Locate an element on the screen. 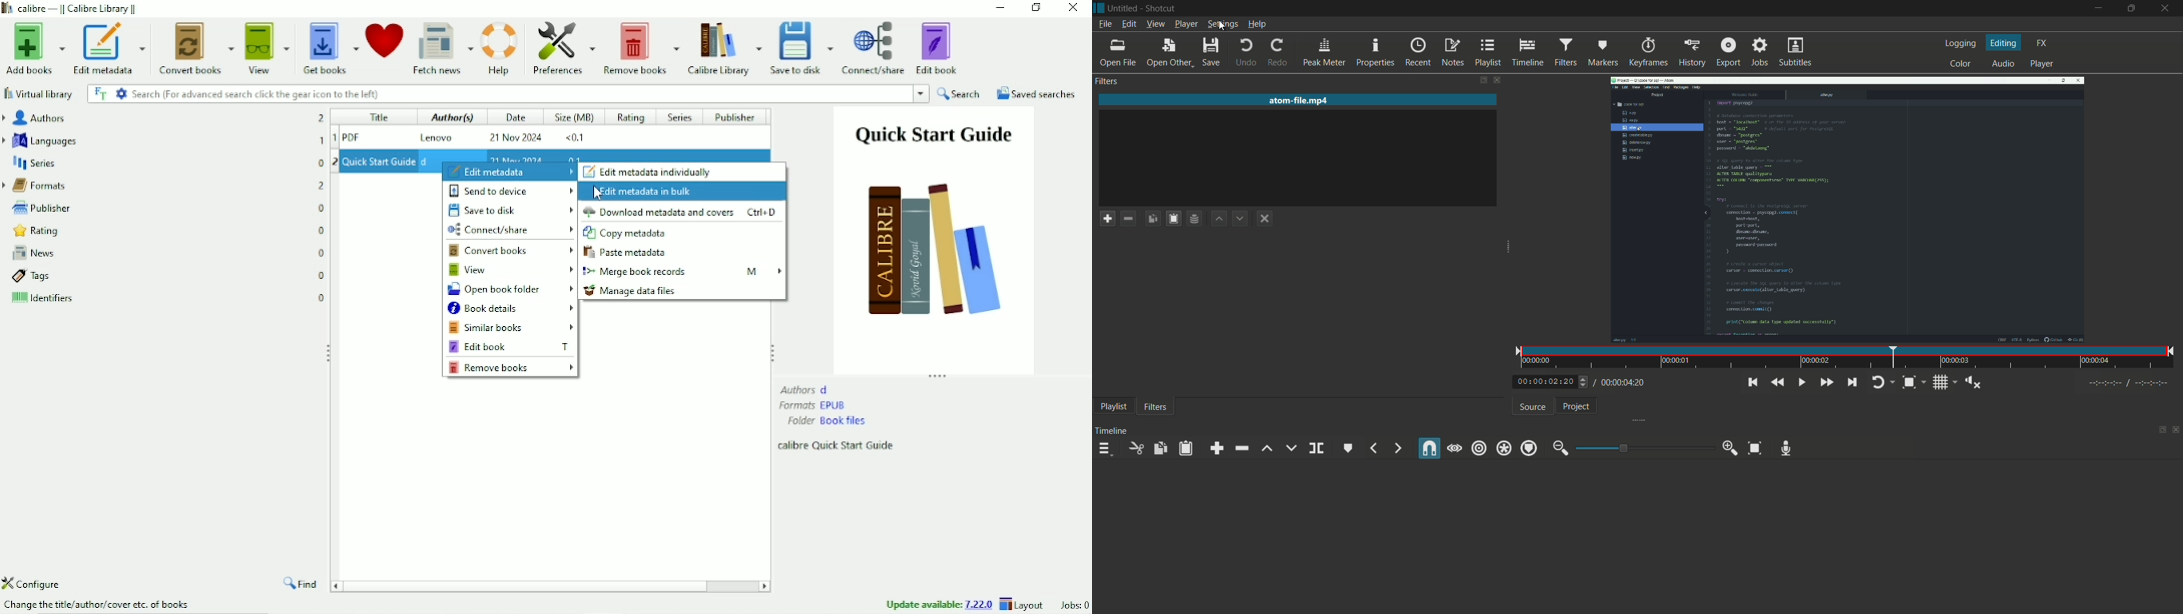  playlist is located at coordinates (1488, 52).